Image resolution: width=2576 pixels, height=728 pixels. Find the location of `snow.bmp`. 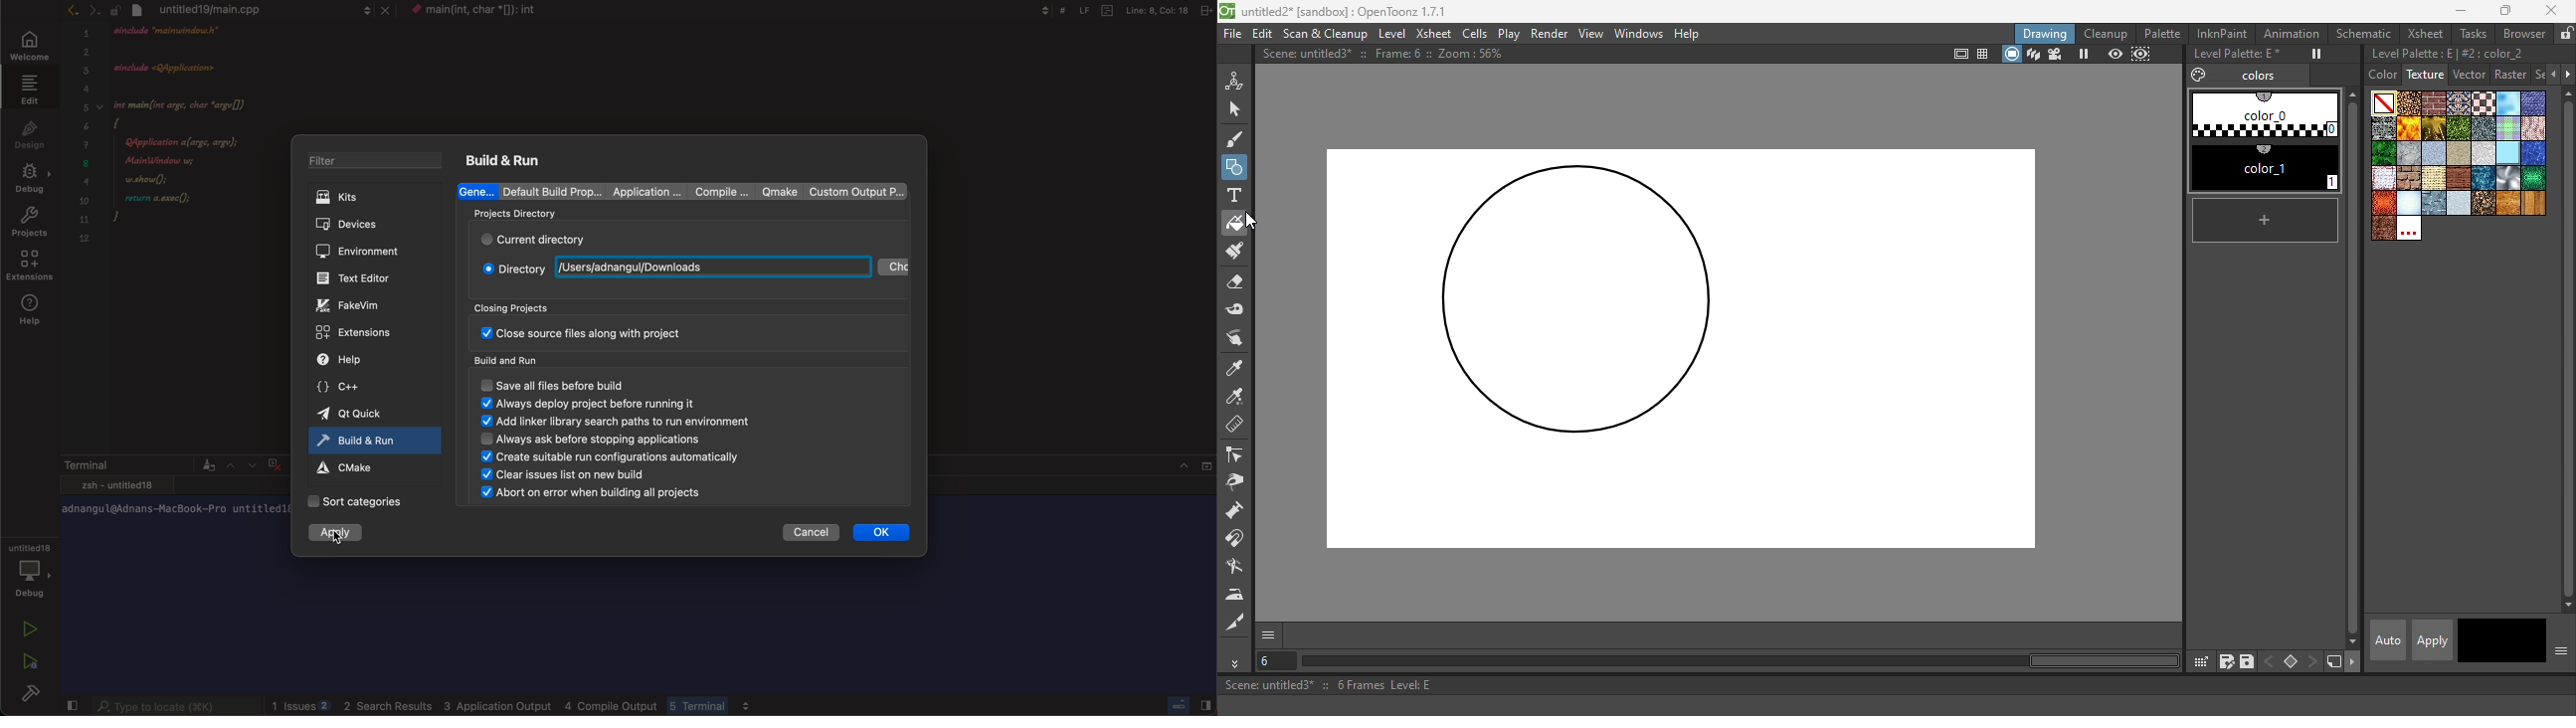

snow.bmp is located at coordinates (2410, 203).